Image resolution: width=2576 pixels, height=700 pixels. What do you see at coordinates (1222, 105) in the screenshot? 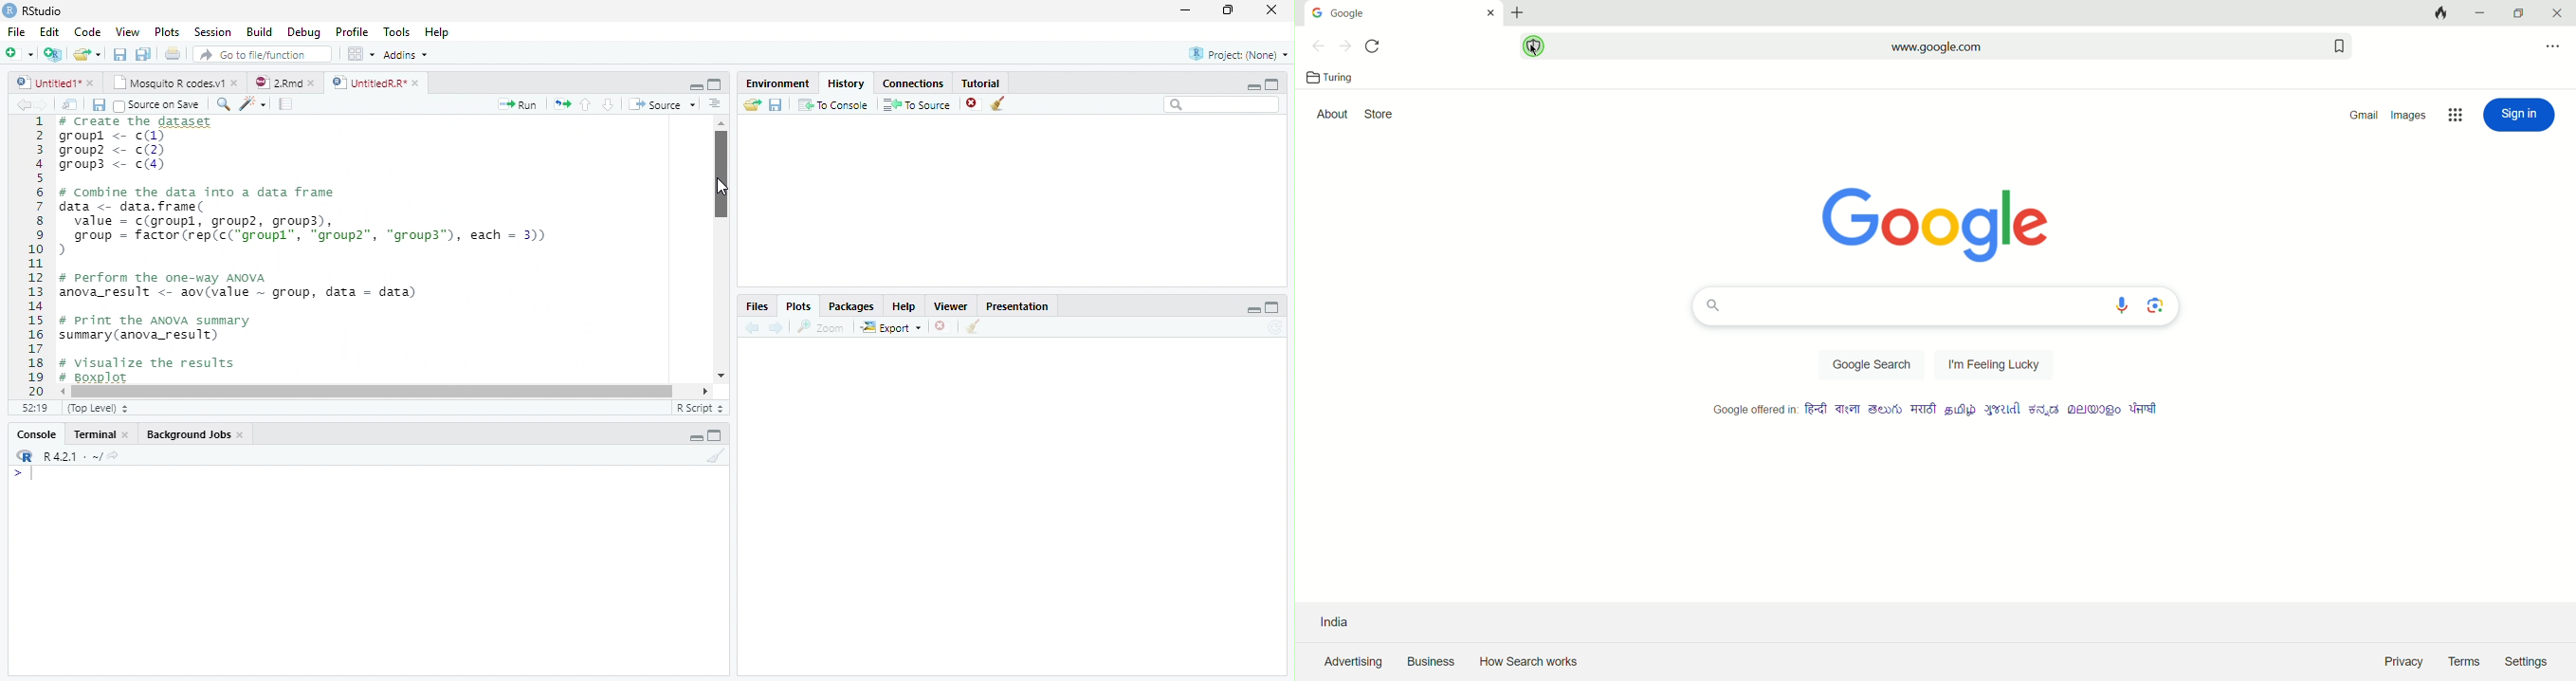
I see `Search` at bounding box center [1222, 105].